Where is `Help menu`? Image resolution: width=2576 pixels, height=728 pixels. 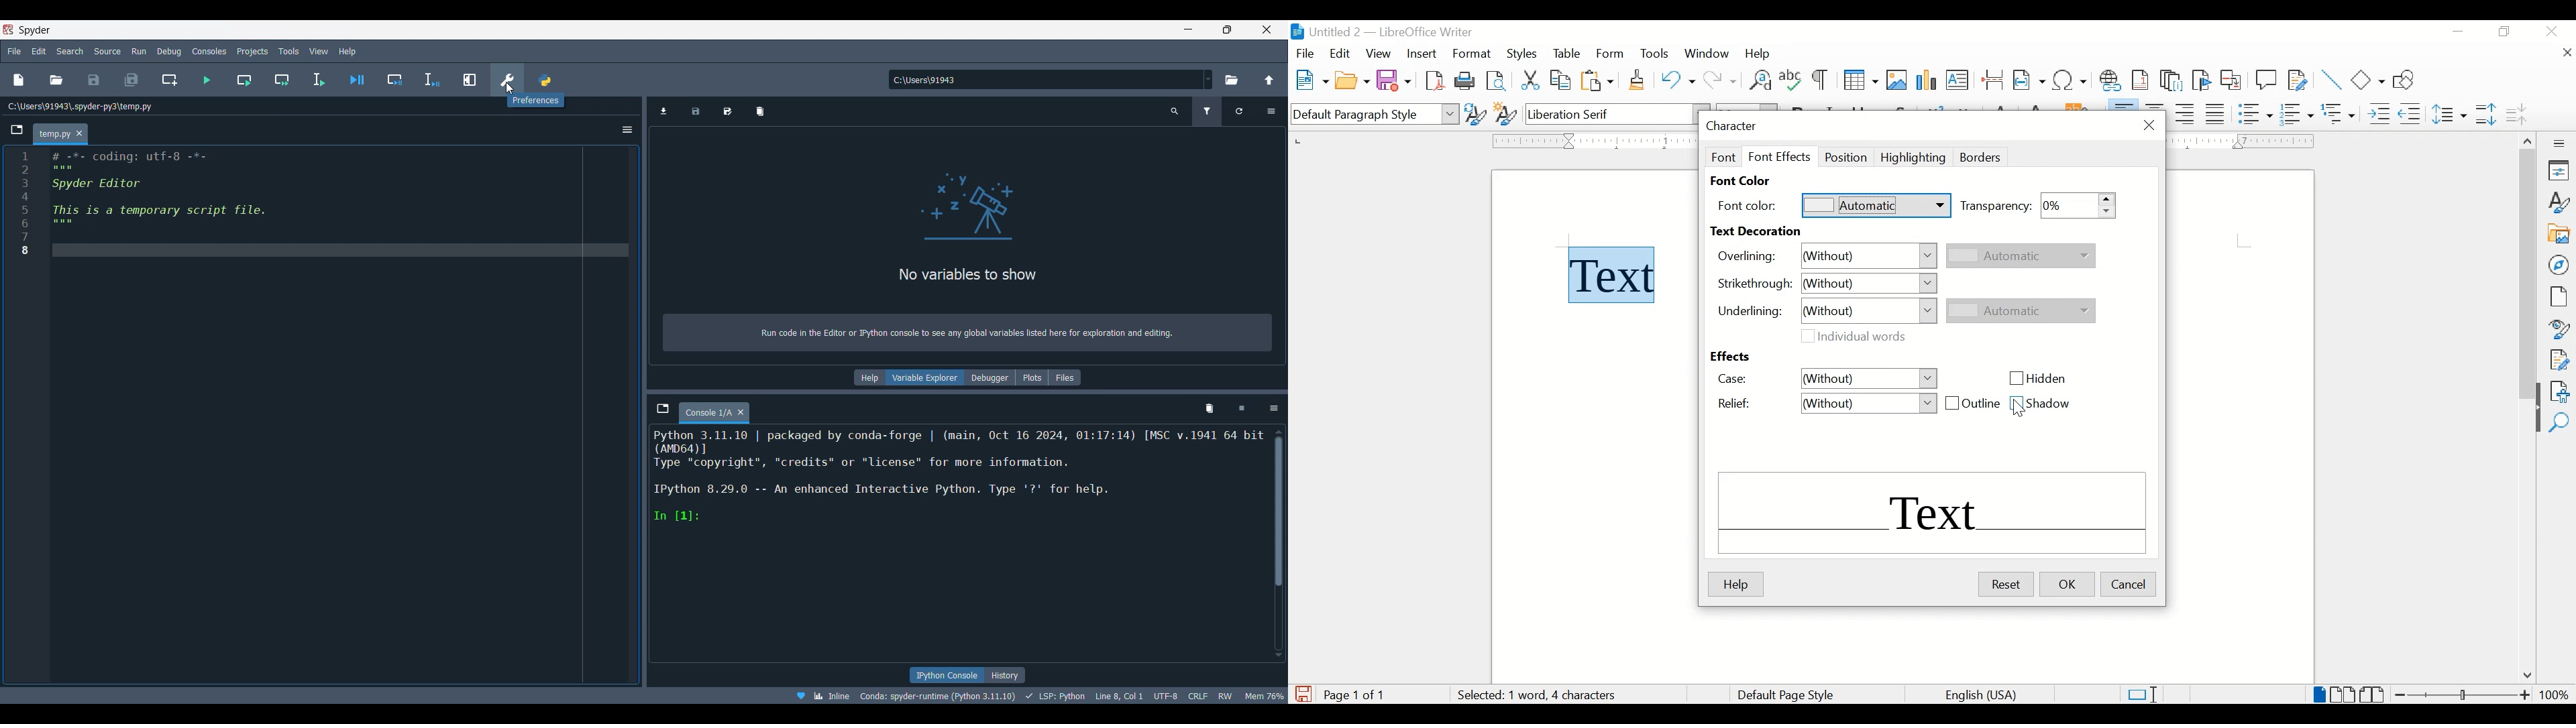 Help menu is located at coordinates (347, 51).